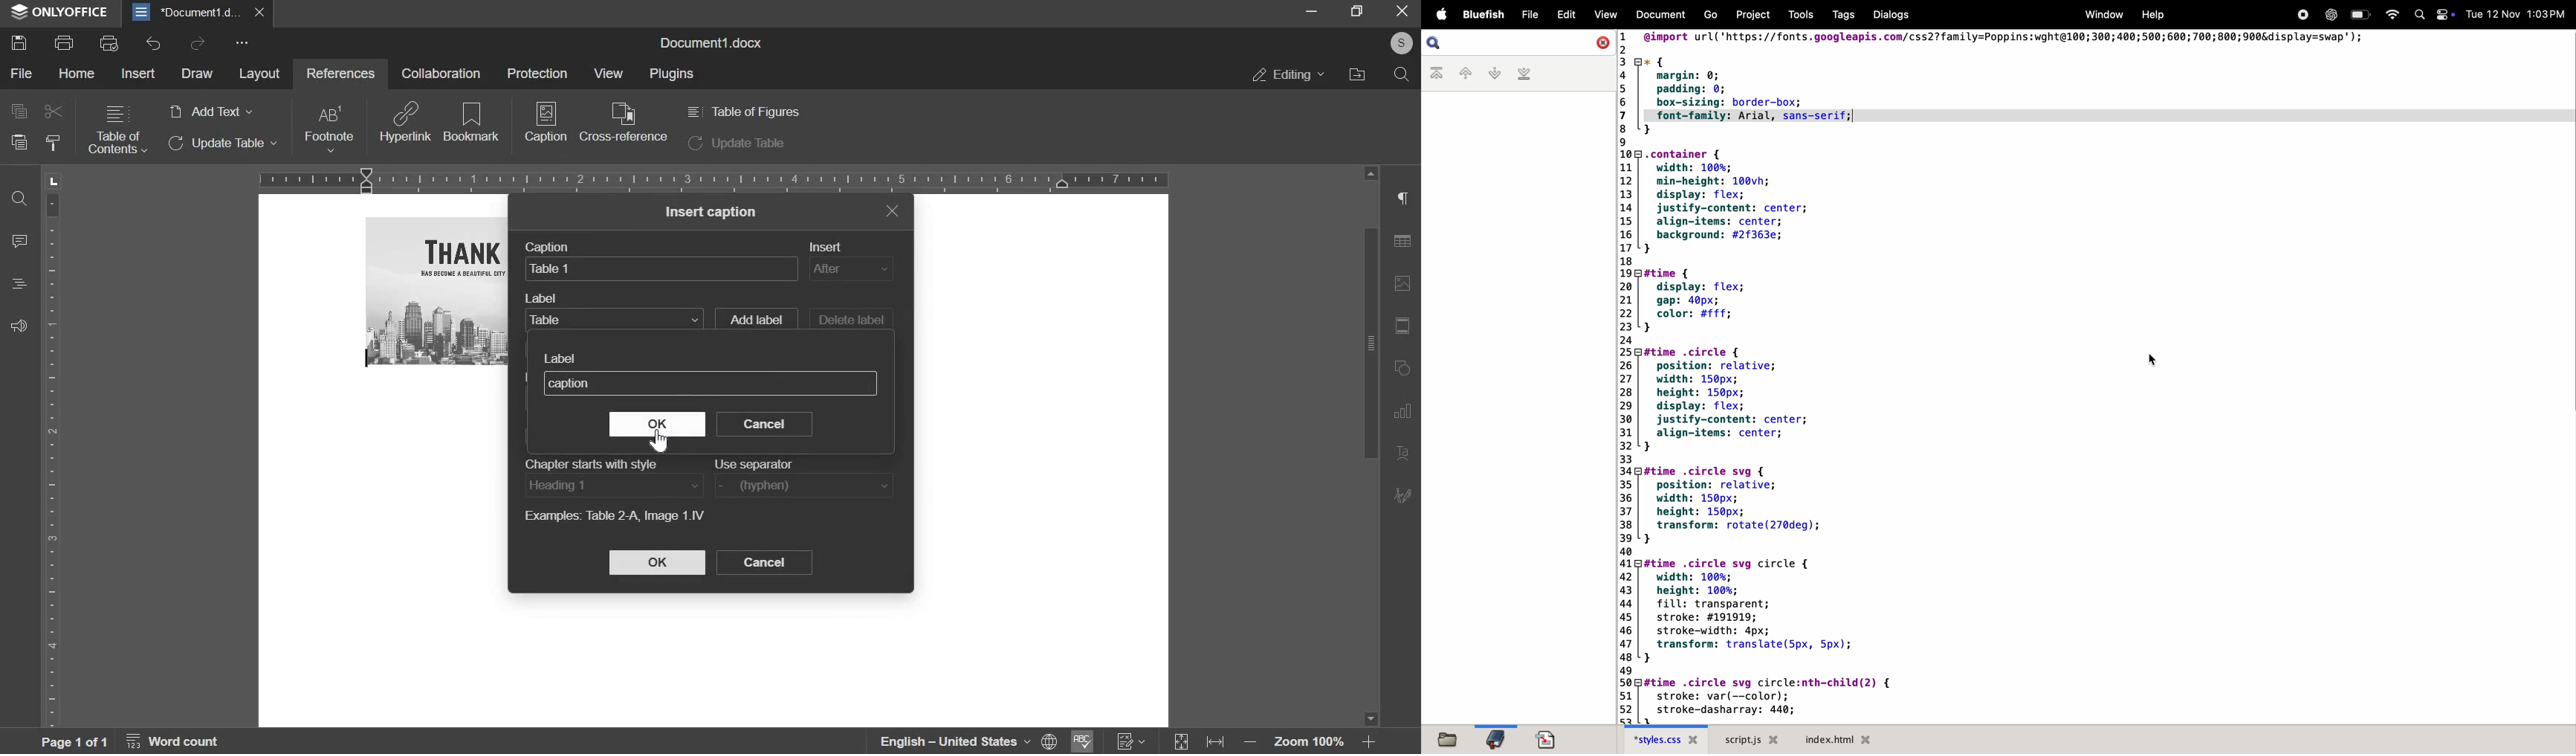 Image resolution: width=2576 pixels, height=756 pixels. Describe the element at coordinates (754, 464) in the screenshot. I see `Use separator` at that location.